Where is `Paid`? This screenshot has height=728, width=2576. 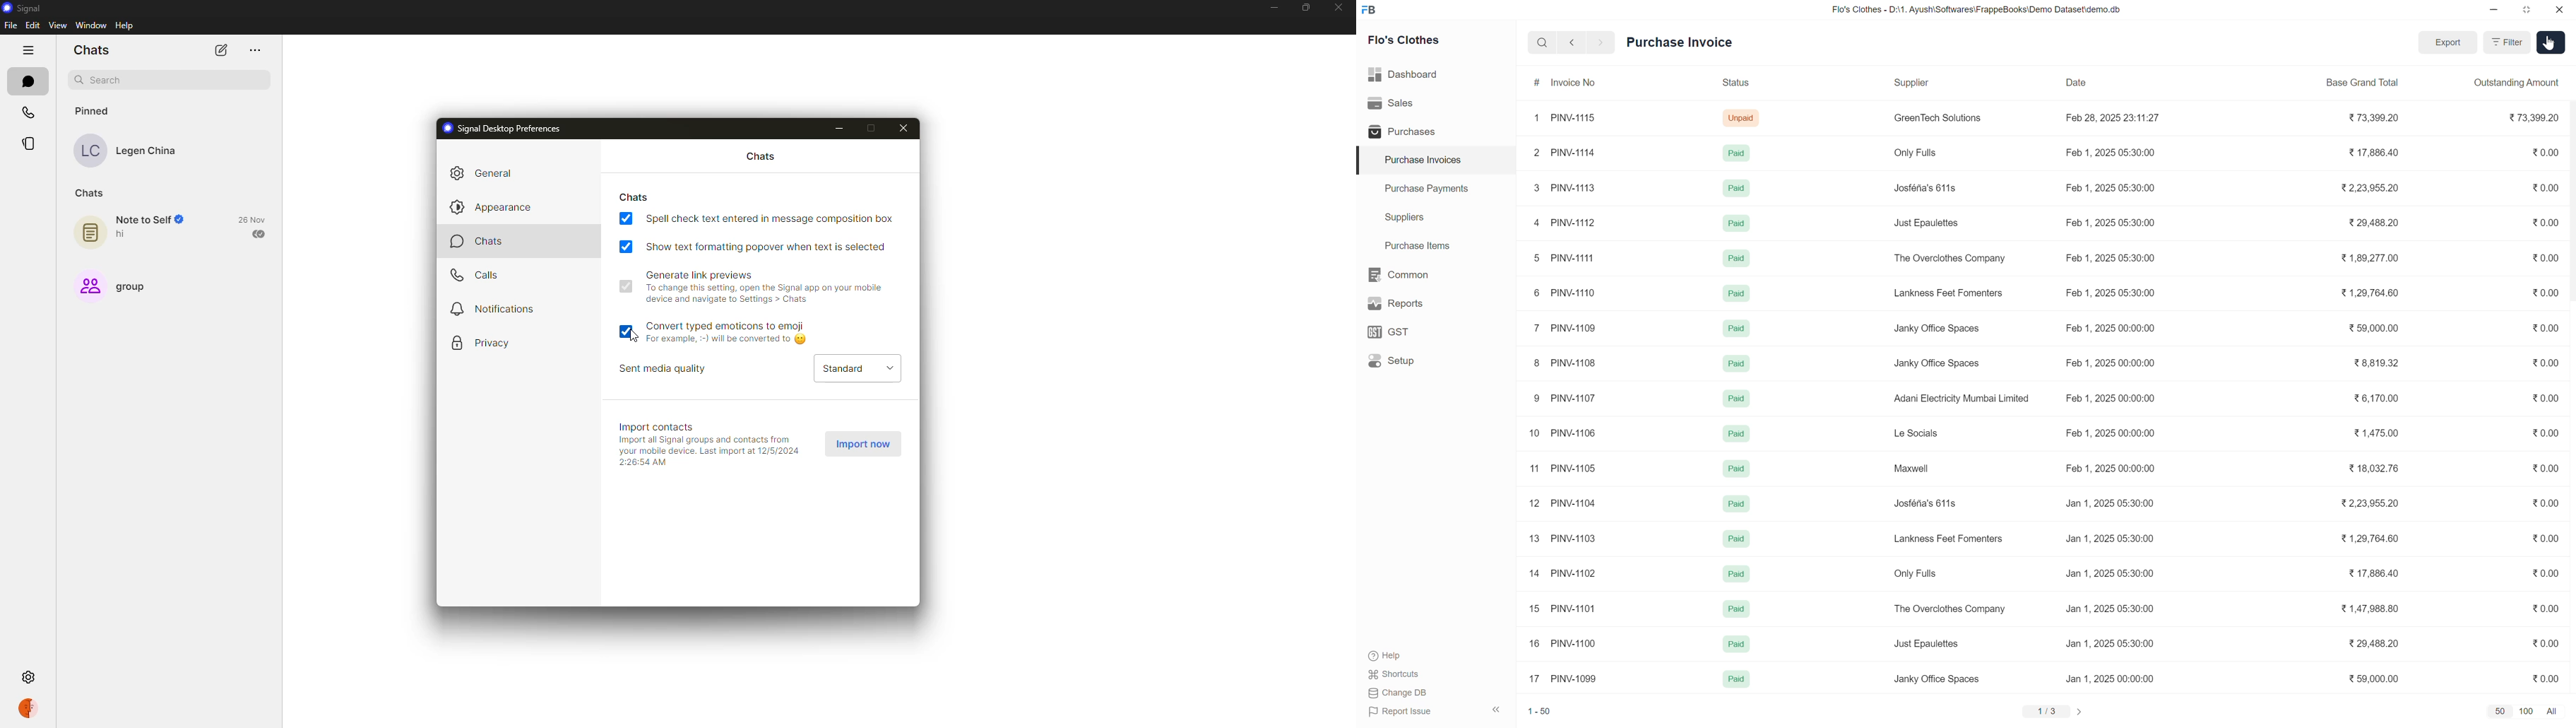
Paid is located at coordinates (1734, 331).